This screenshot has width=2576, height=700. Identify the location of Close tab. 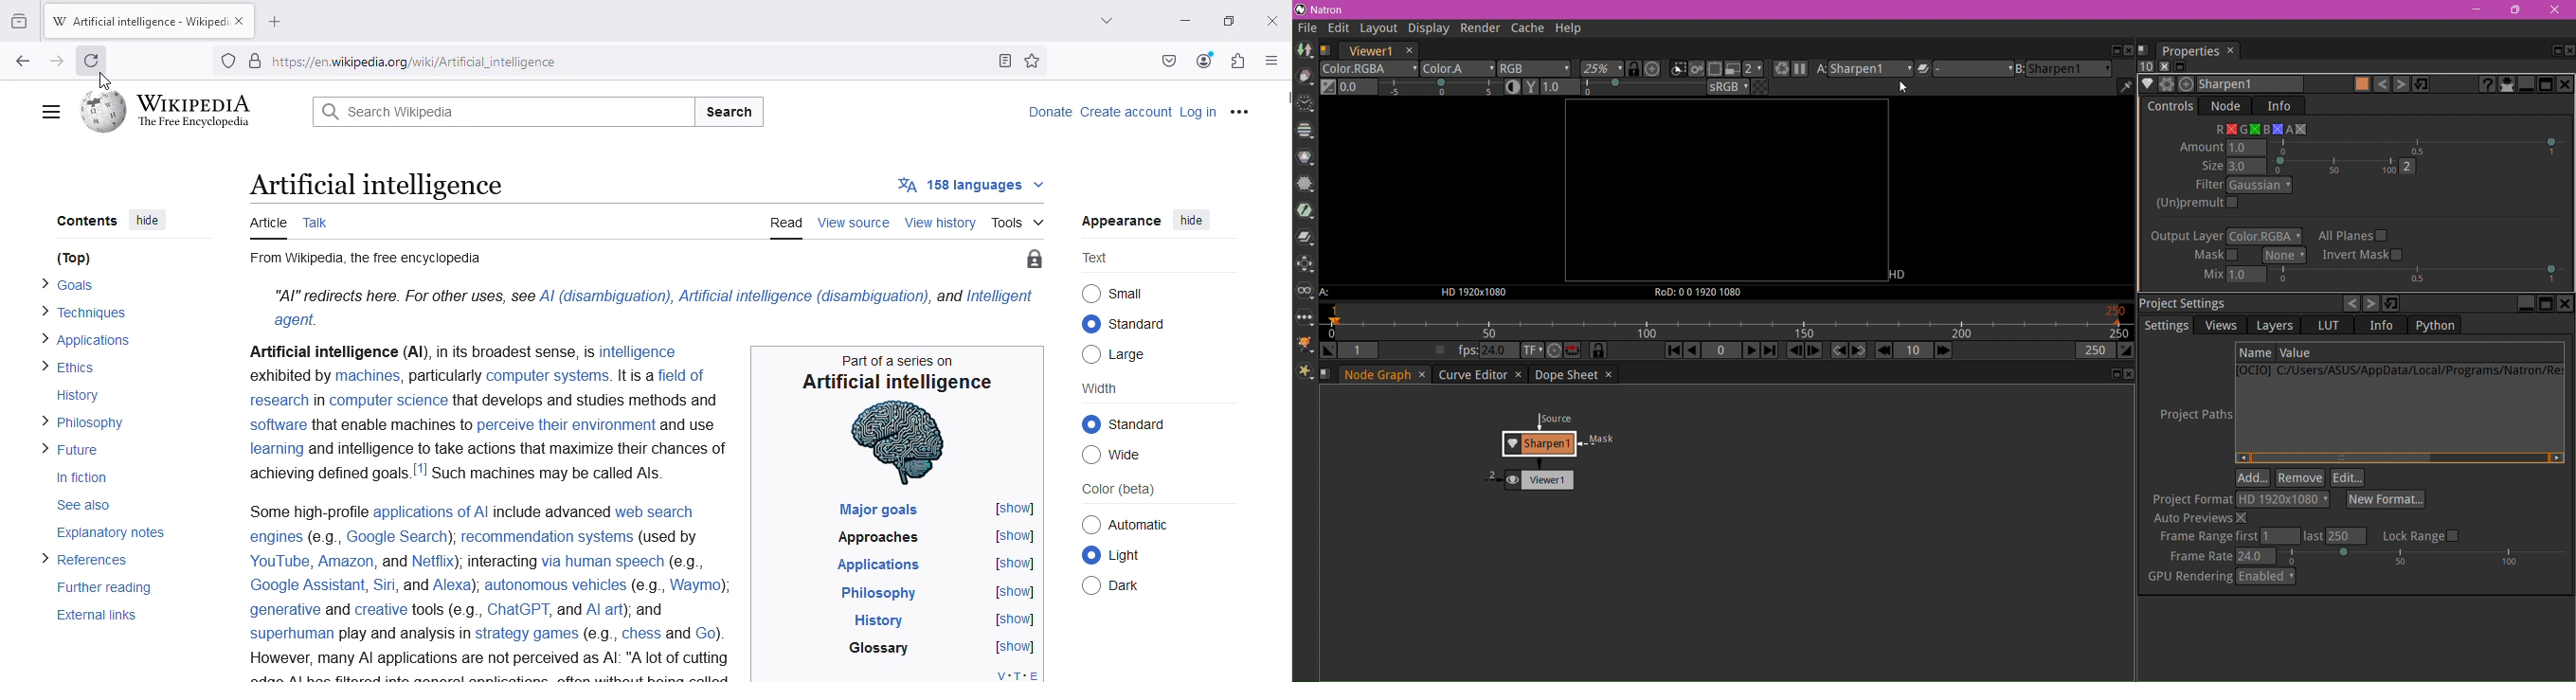
(241, 22).